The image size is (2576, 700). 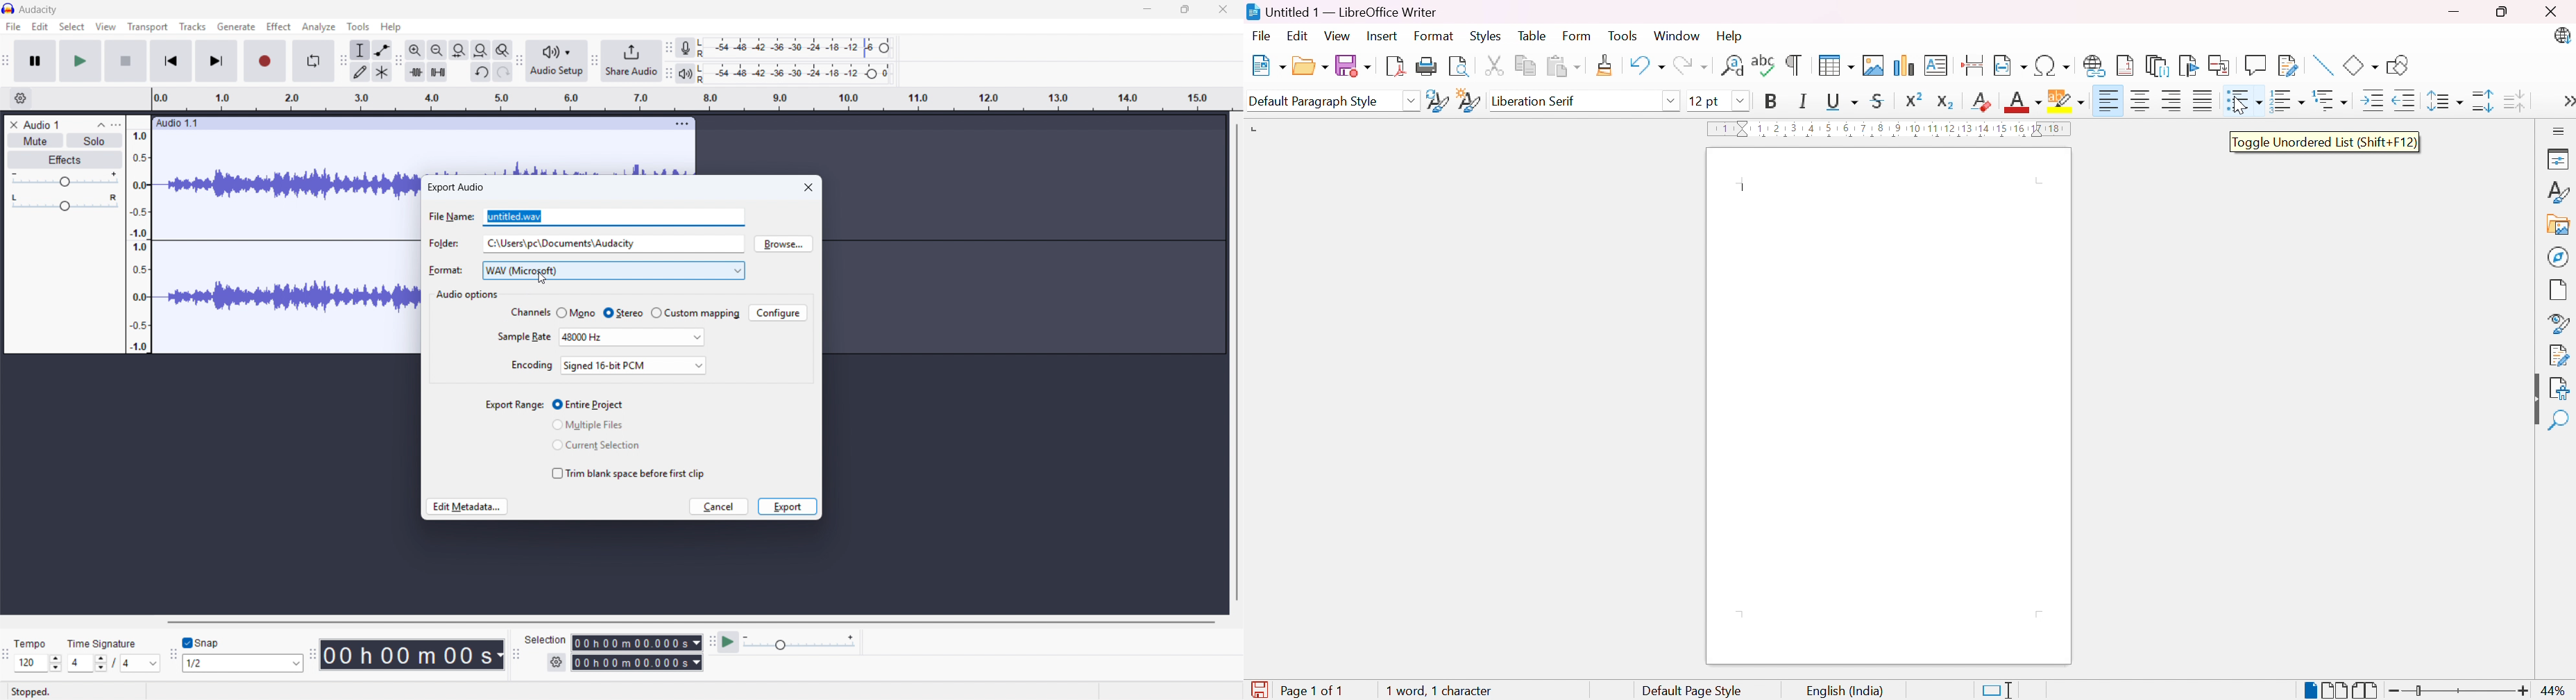 I want to click on Toggle ordered list, so click(x=2289, y=103).